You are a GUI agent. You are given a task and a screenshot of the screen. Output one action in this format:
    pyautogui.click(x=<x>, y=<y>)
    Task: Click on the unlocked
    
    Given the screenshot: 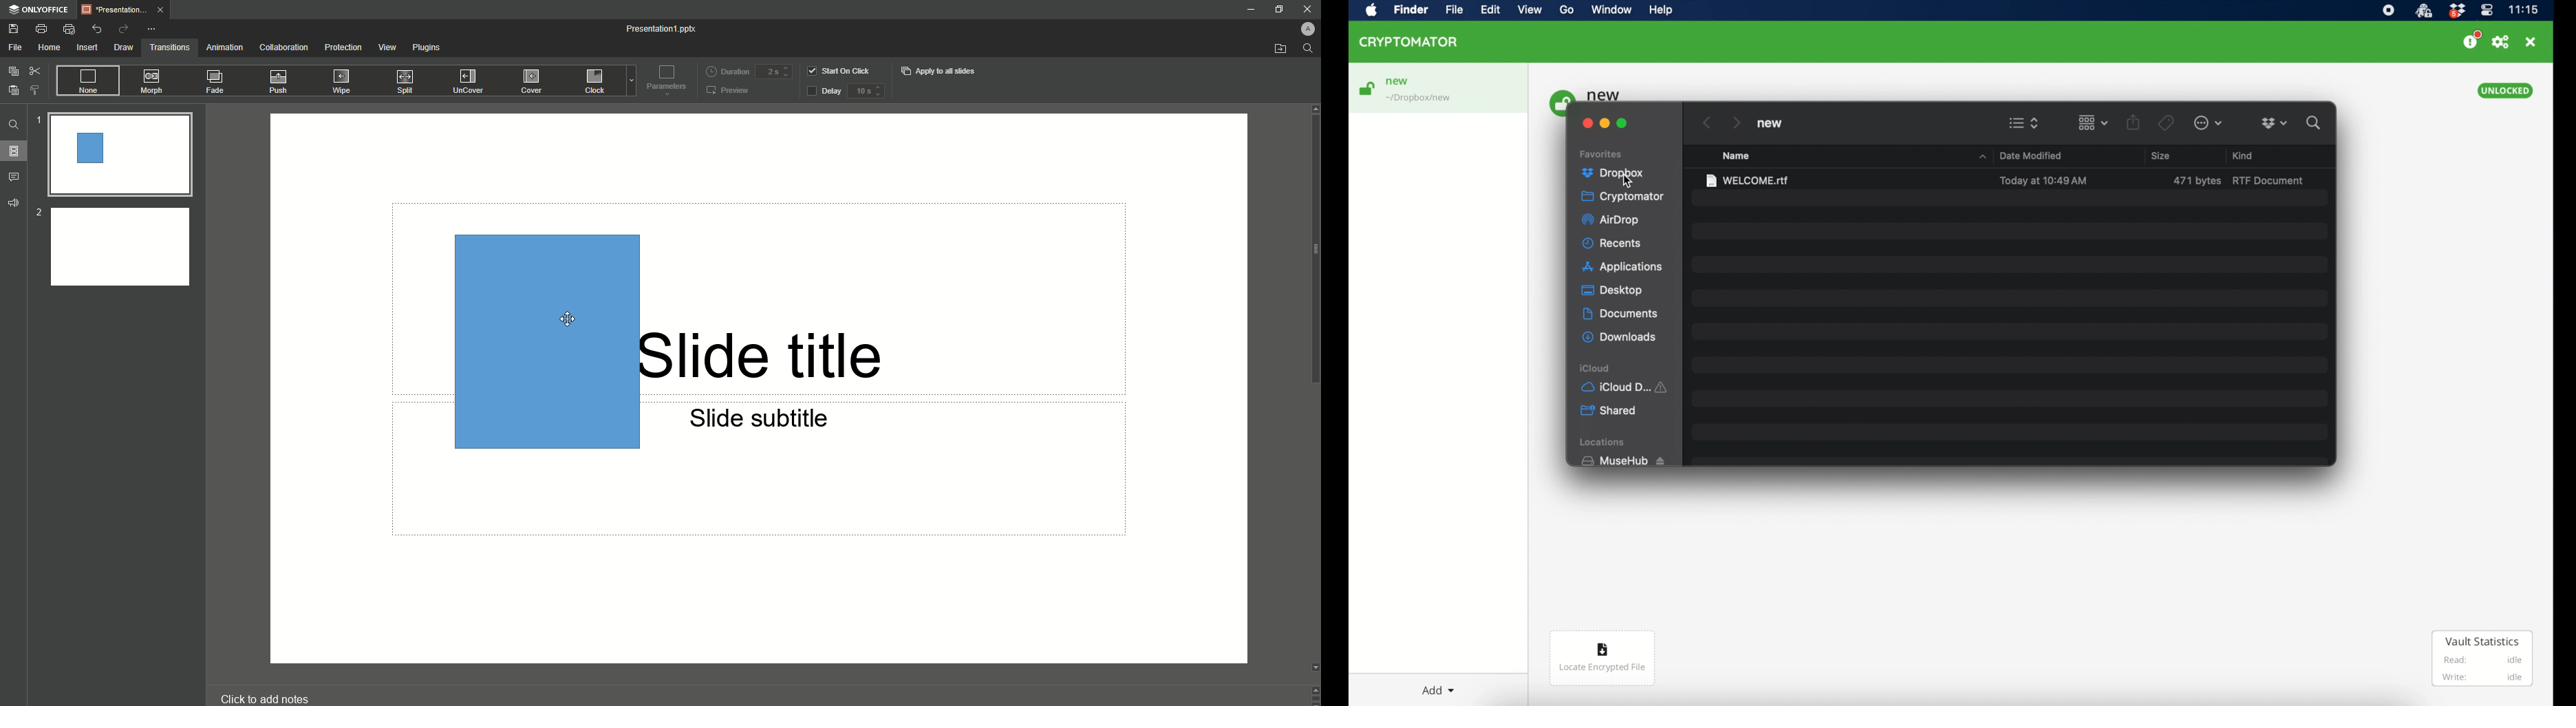 What is the action you would take?
    pyautogui.click(x=2505, y=91)
    